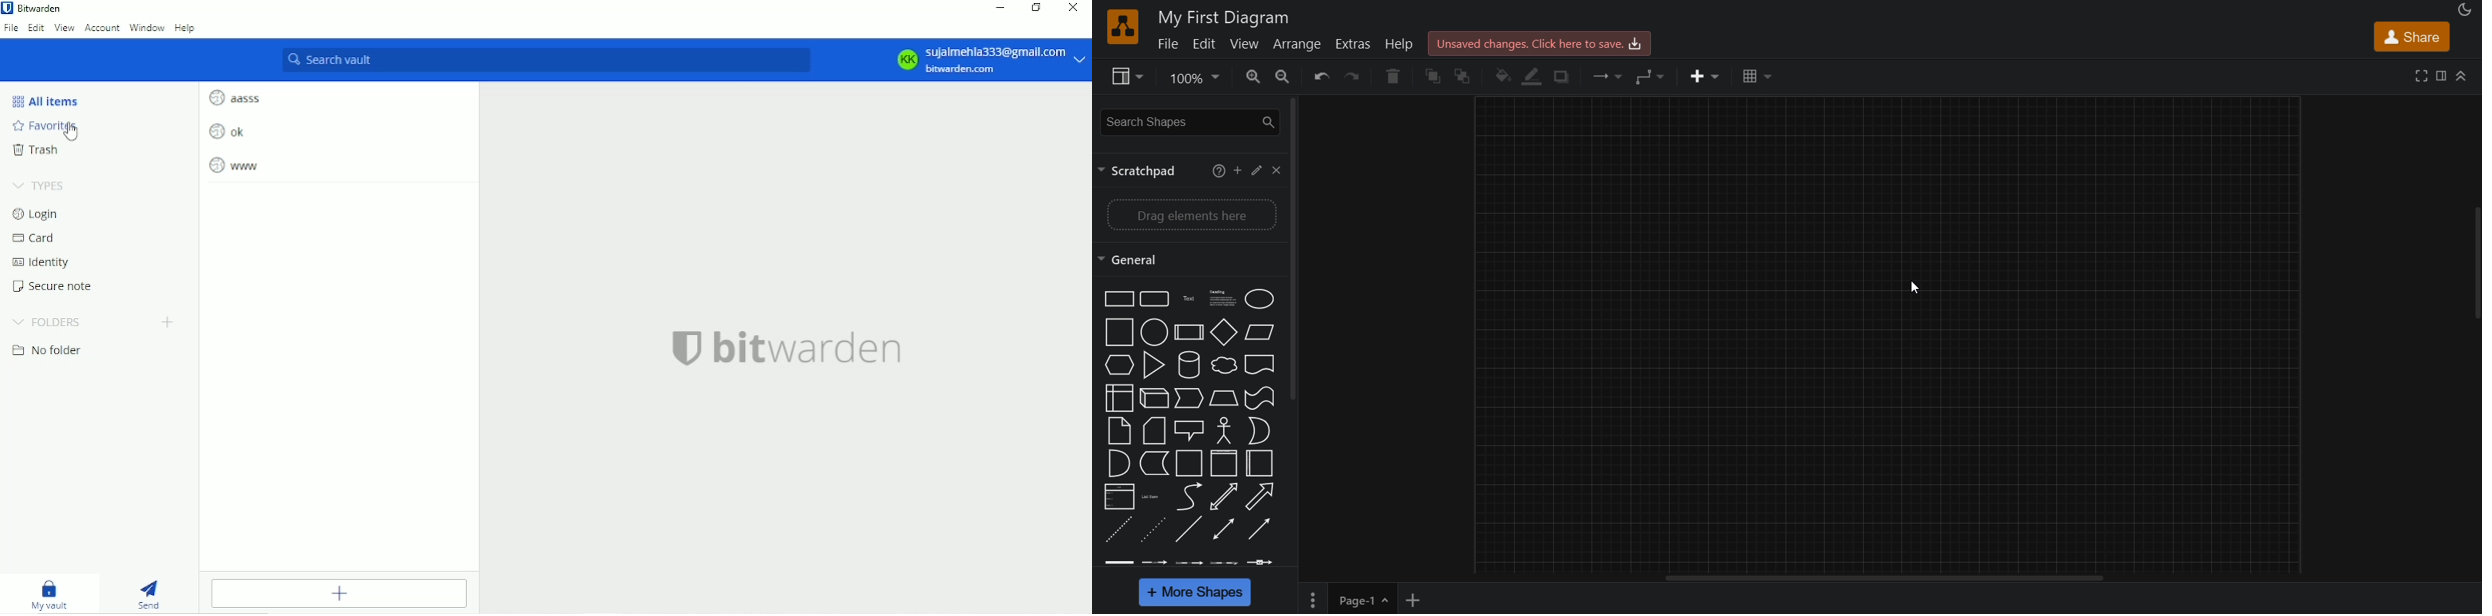 This screenshot has height=616, width=2492. Describe the element at coordinates (1192, 80) in the screenshot. I see `zoom` at that location.